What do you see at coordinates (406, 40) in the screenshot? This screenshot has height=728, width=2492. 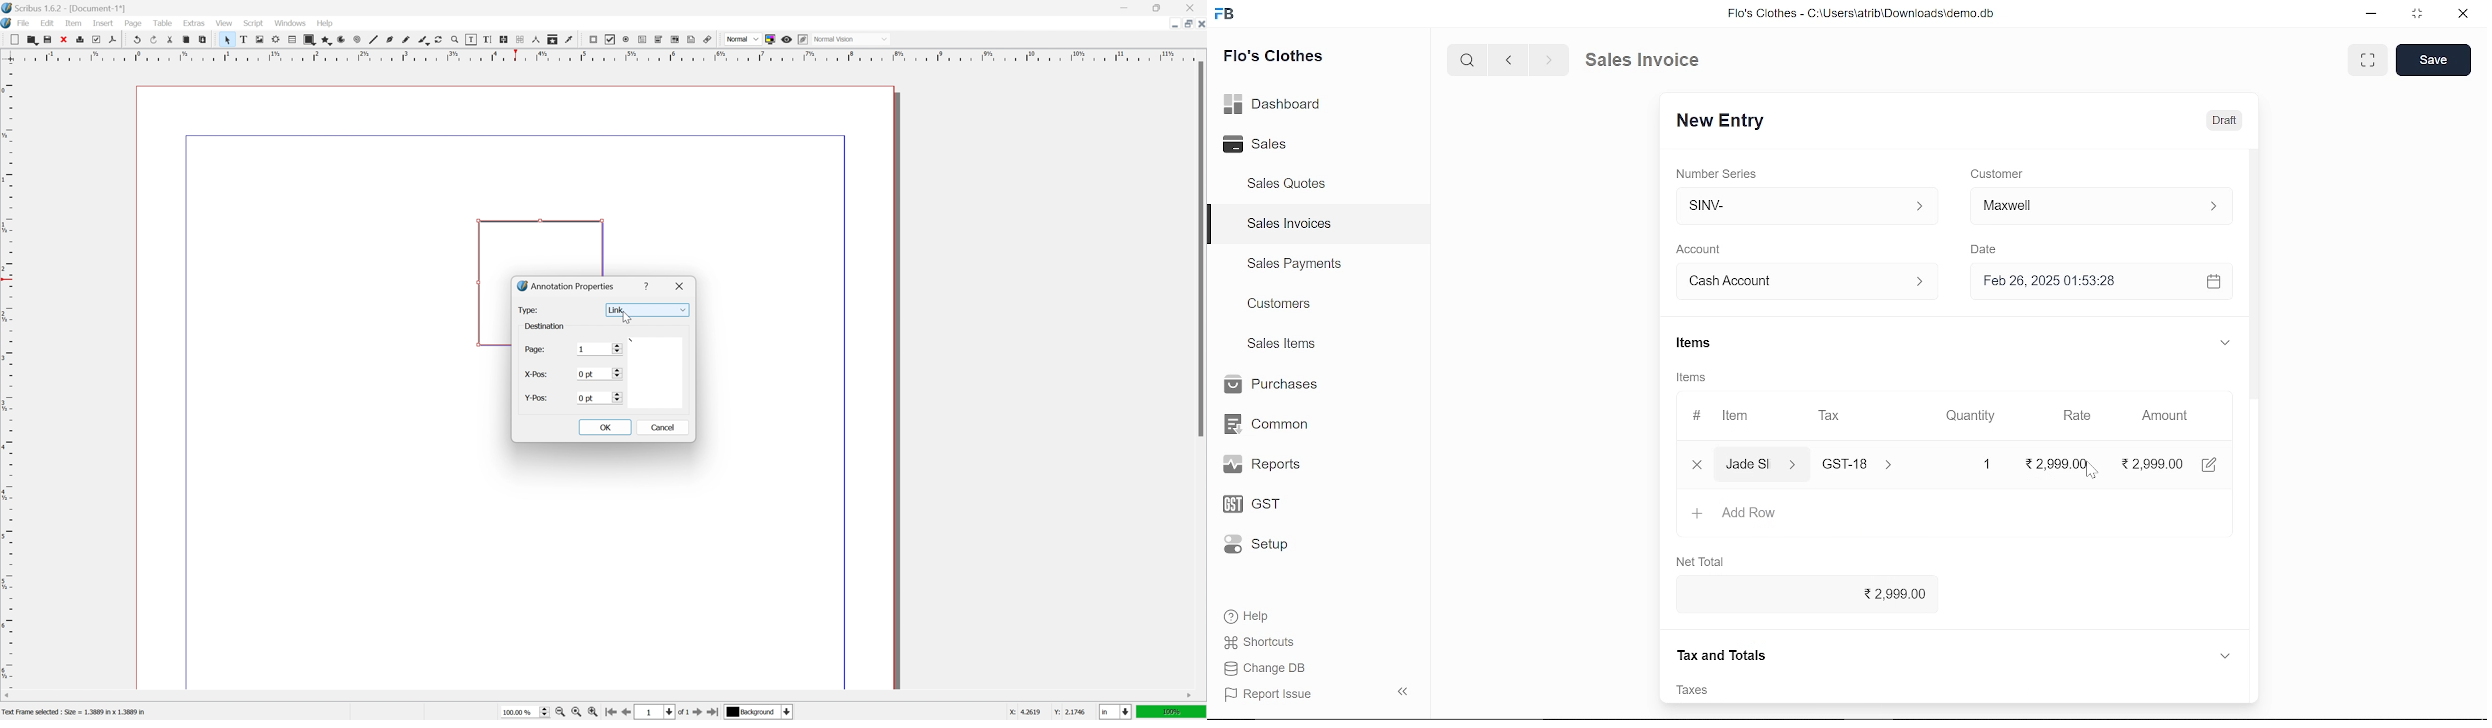 I see `freehand line` at bounding box center [406, 40].